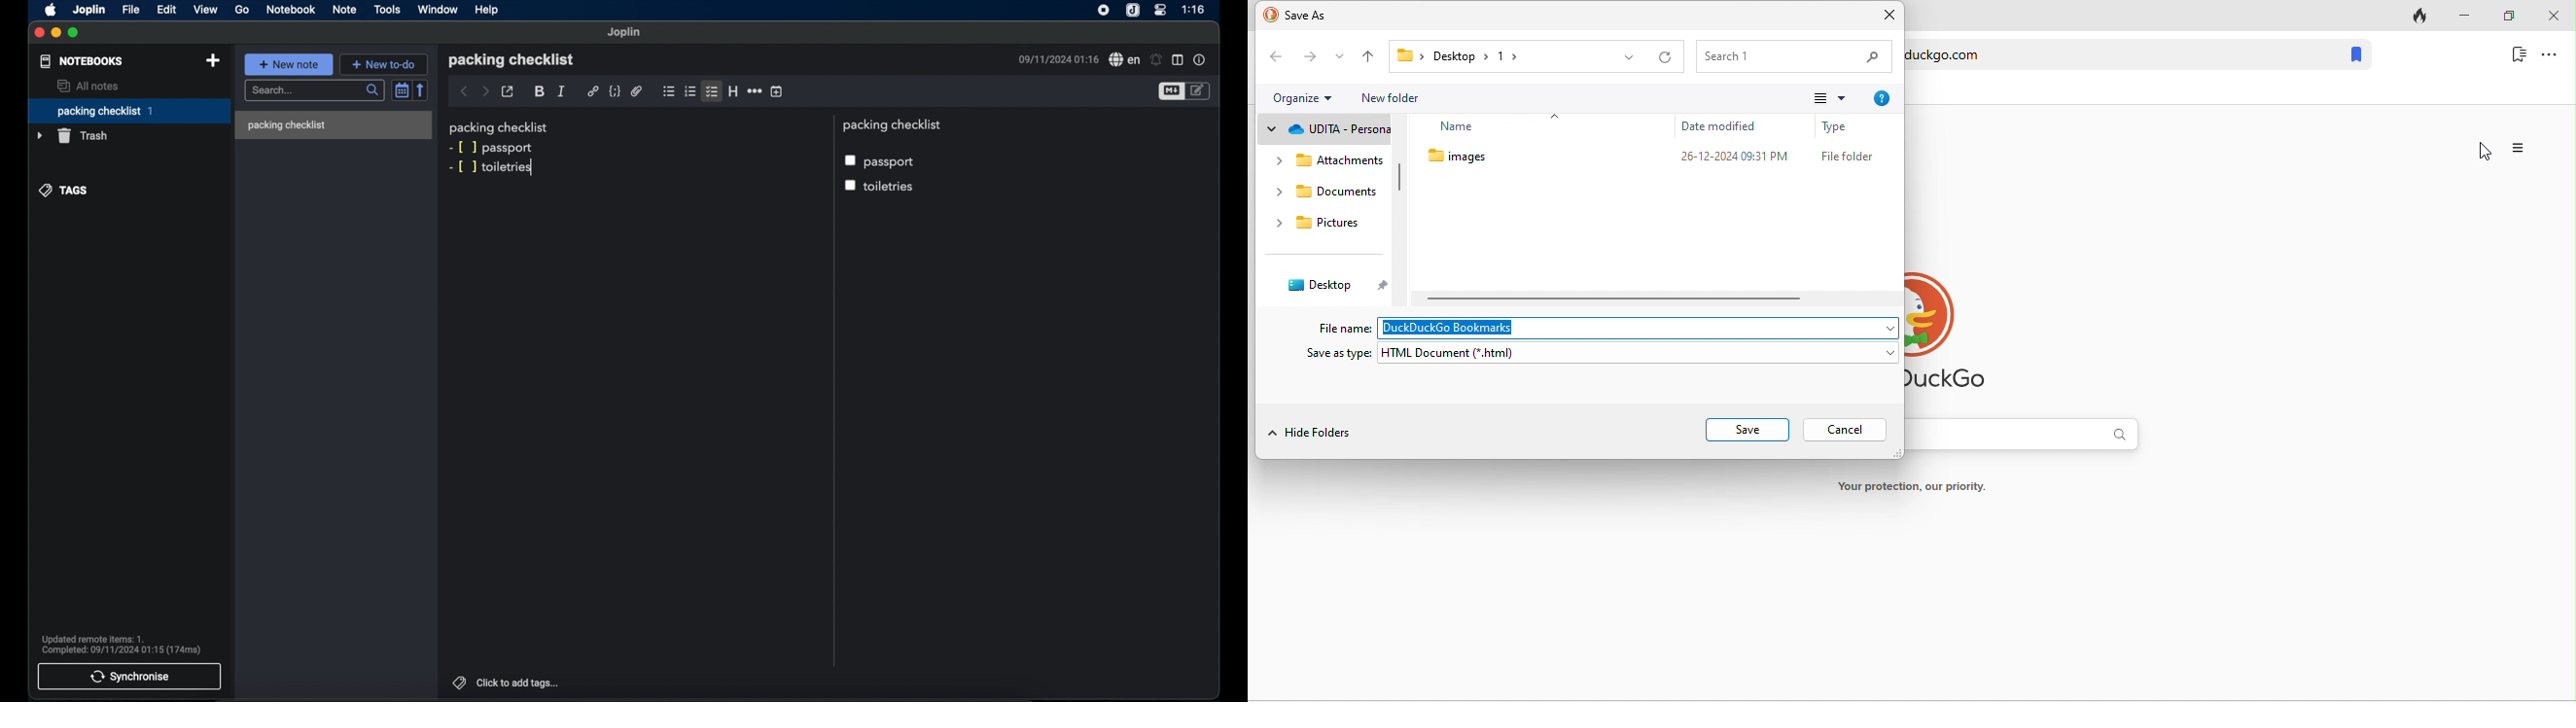  I want to click on heading, so click(733, 91).